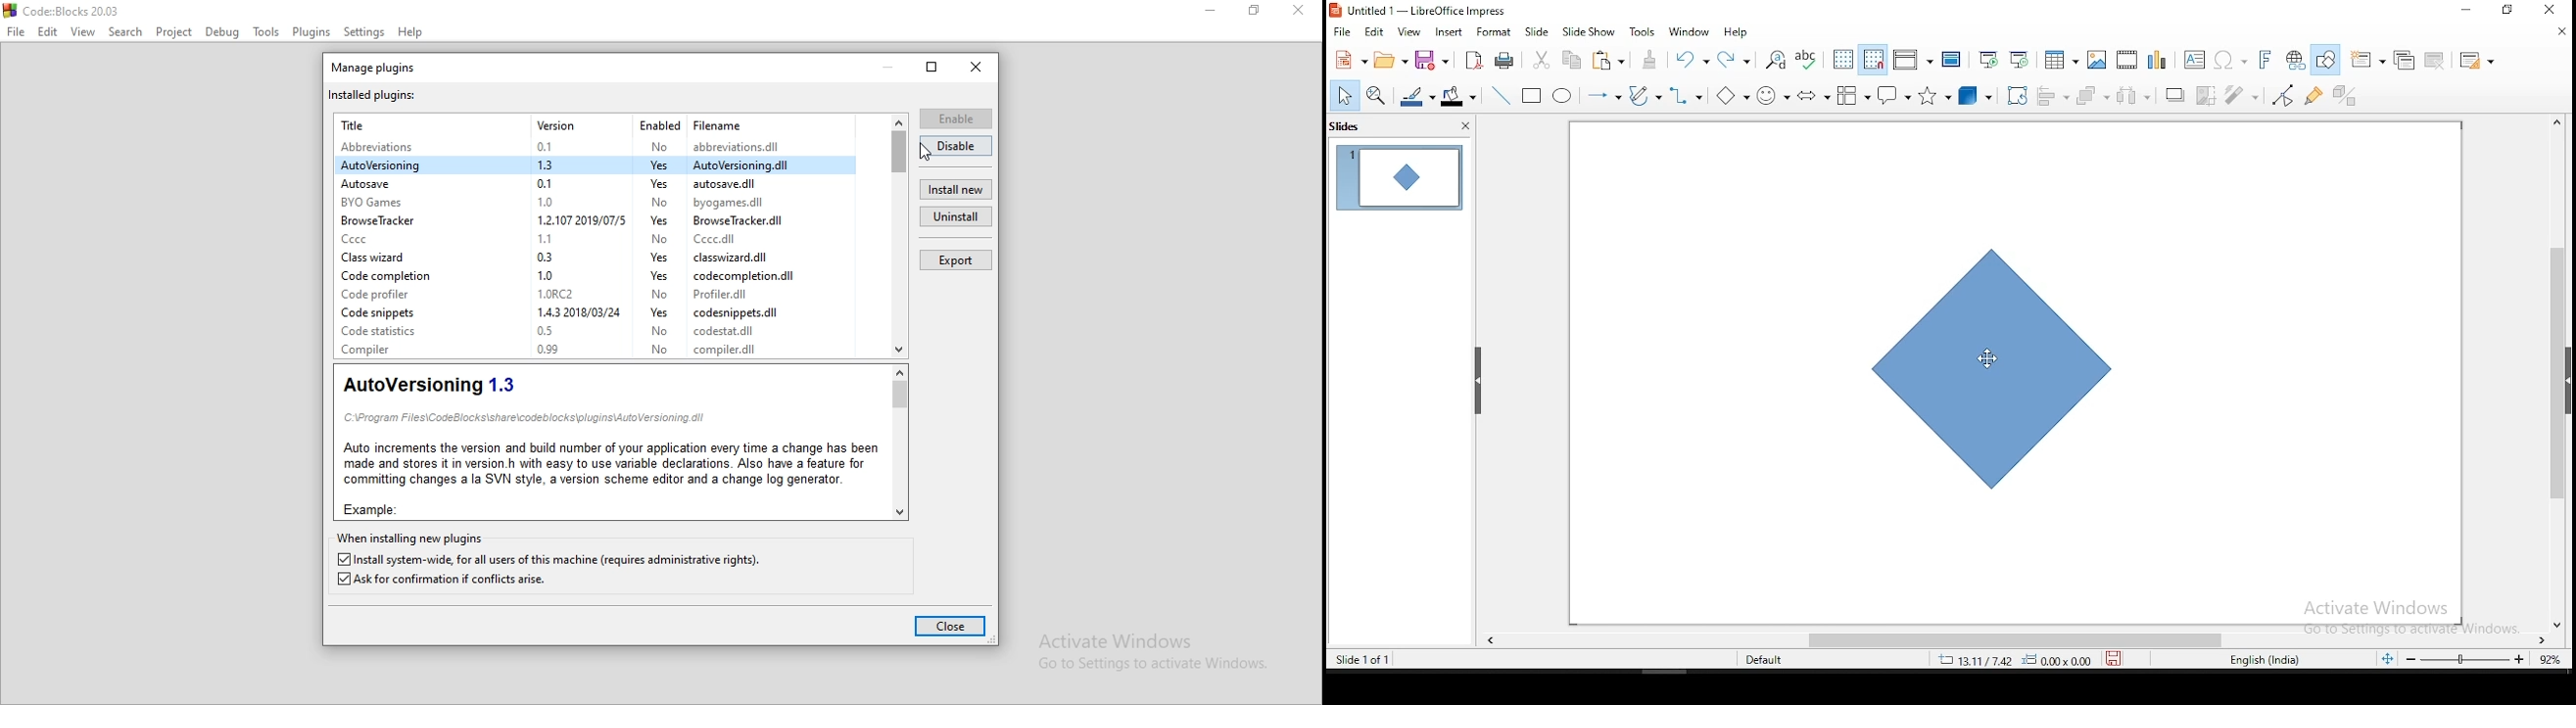 The image size is (2576, 728). What do you see at coordinates (899, 372) in the screenshot?
I see `scroll up` at bounding box center [899, 372].